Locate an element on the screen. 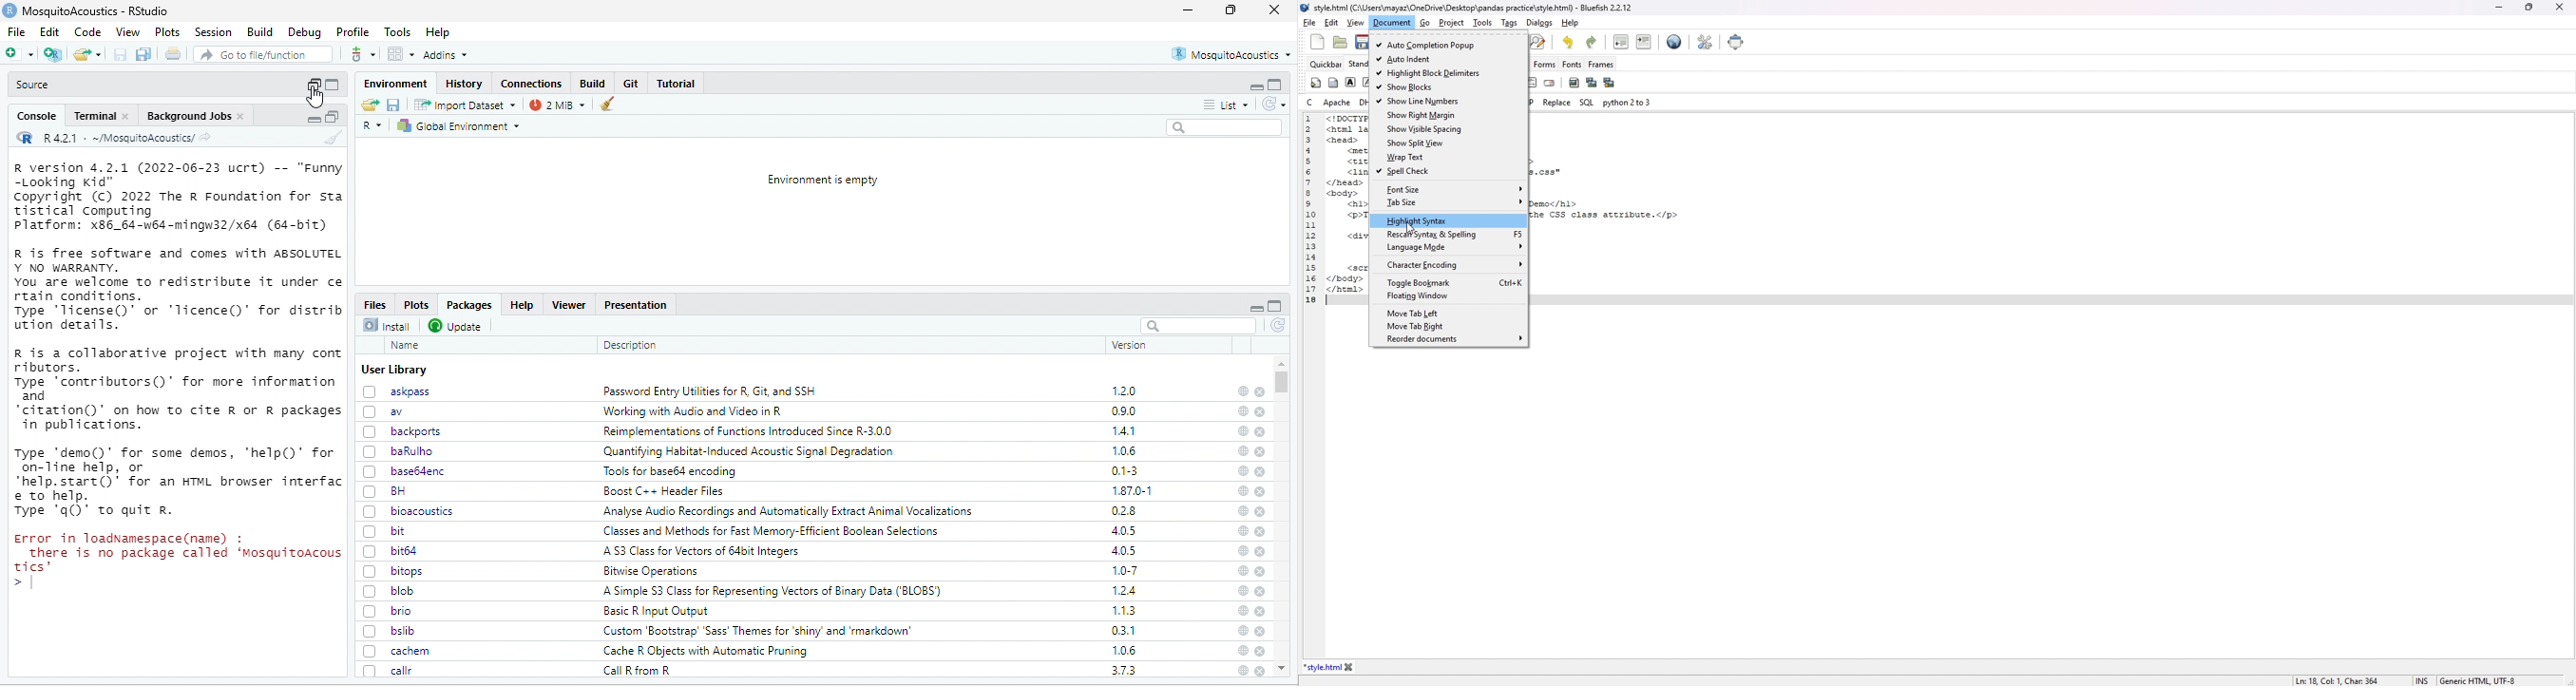 The width and height of the screenshot is (2576, 700). Source is located at coordinates (33, 85).